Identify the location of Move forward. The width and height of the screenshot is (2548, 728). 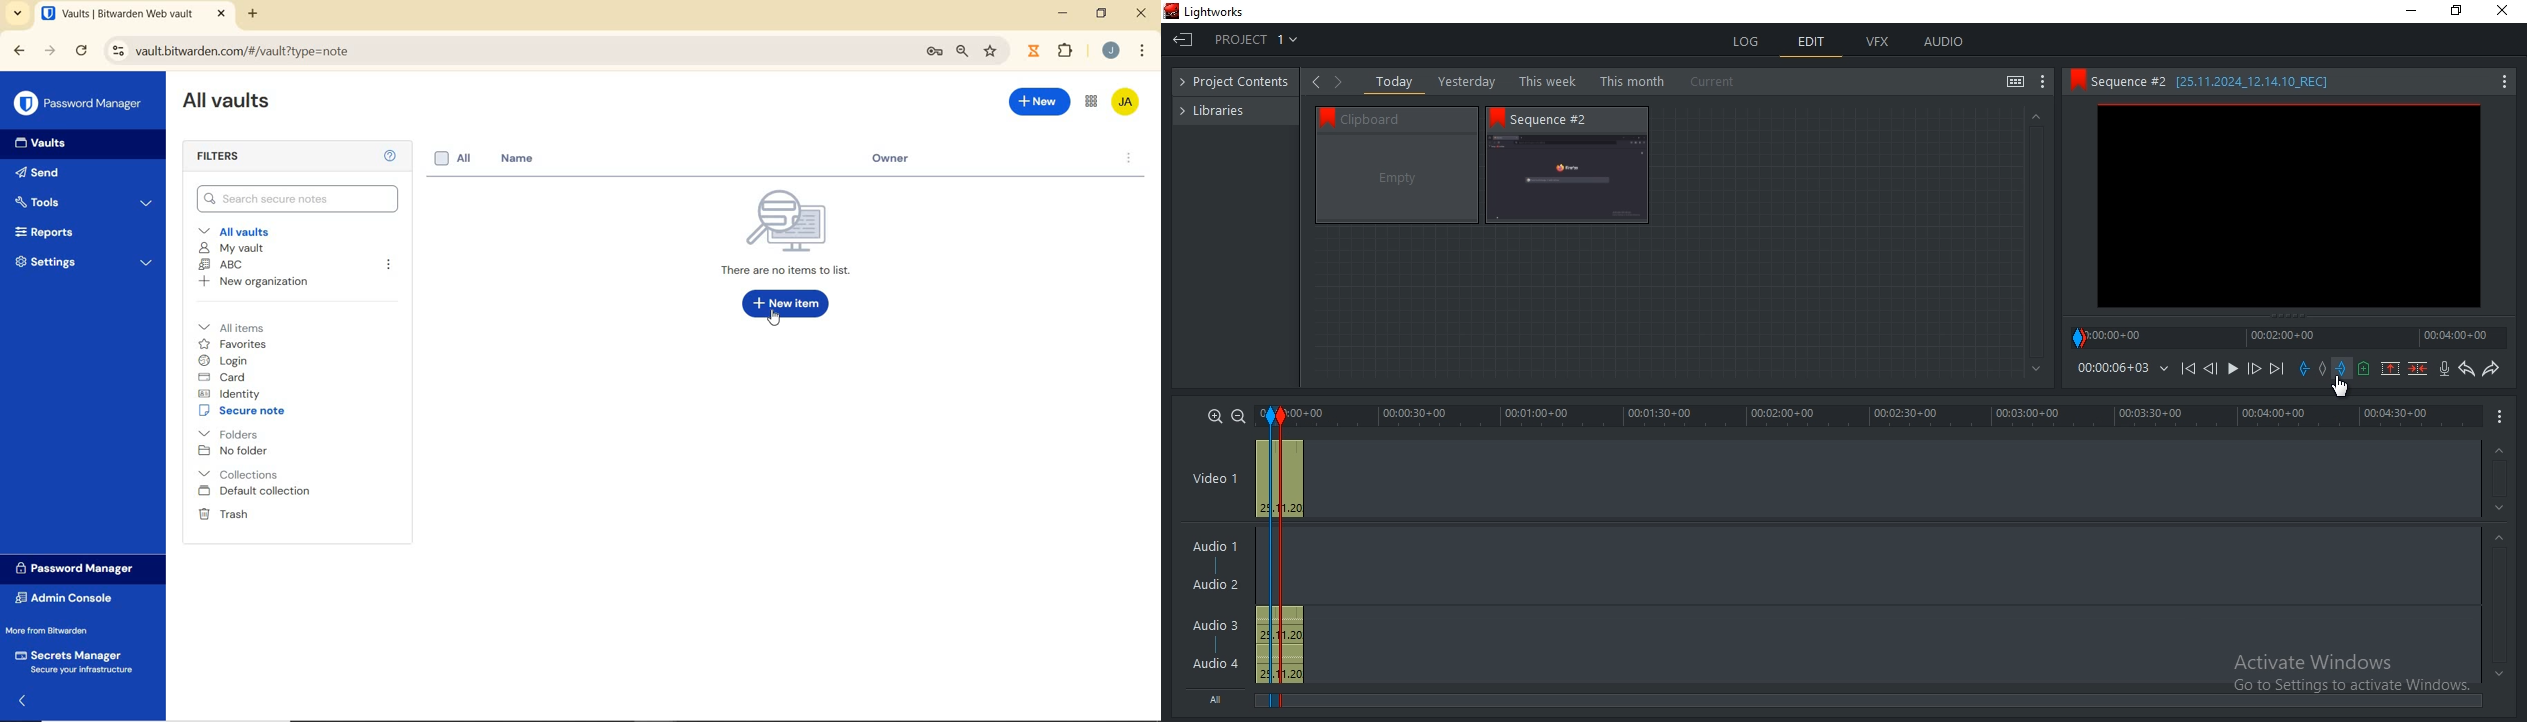
(2276, 369).